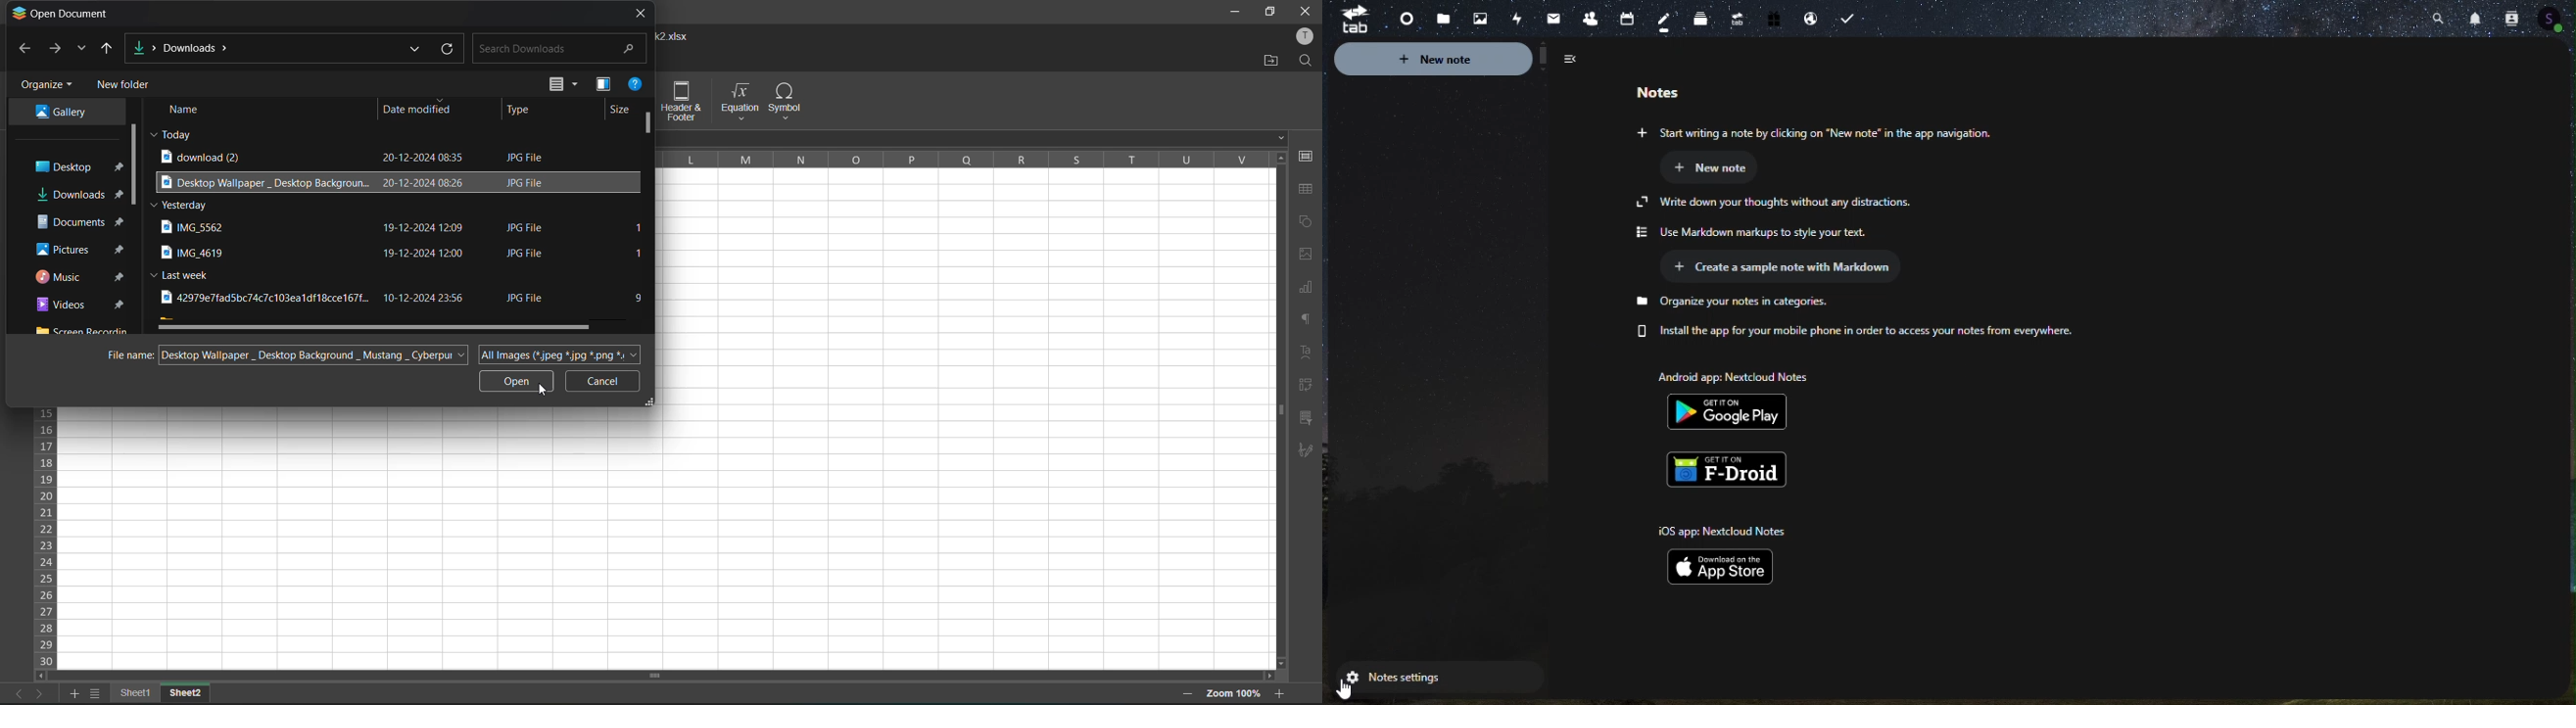  Describe the element at coordinates (1795, 267) in the screenshot. I see `Create a sample note` at that location.